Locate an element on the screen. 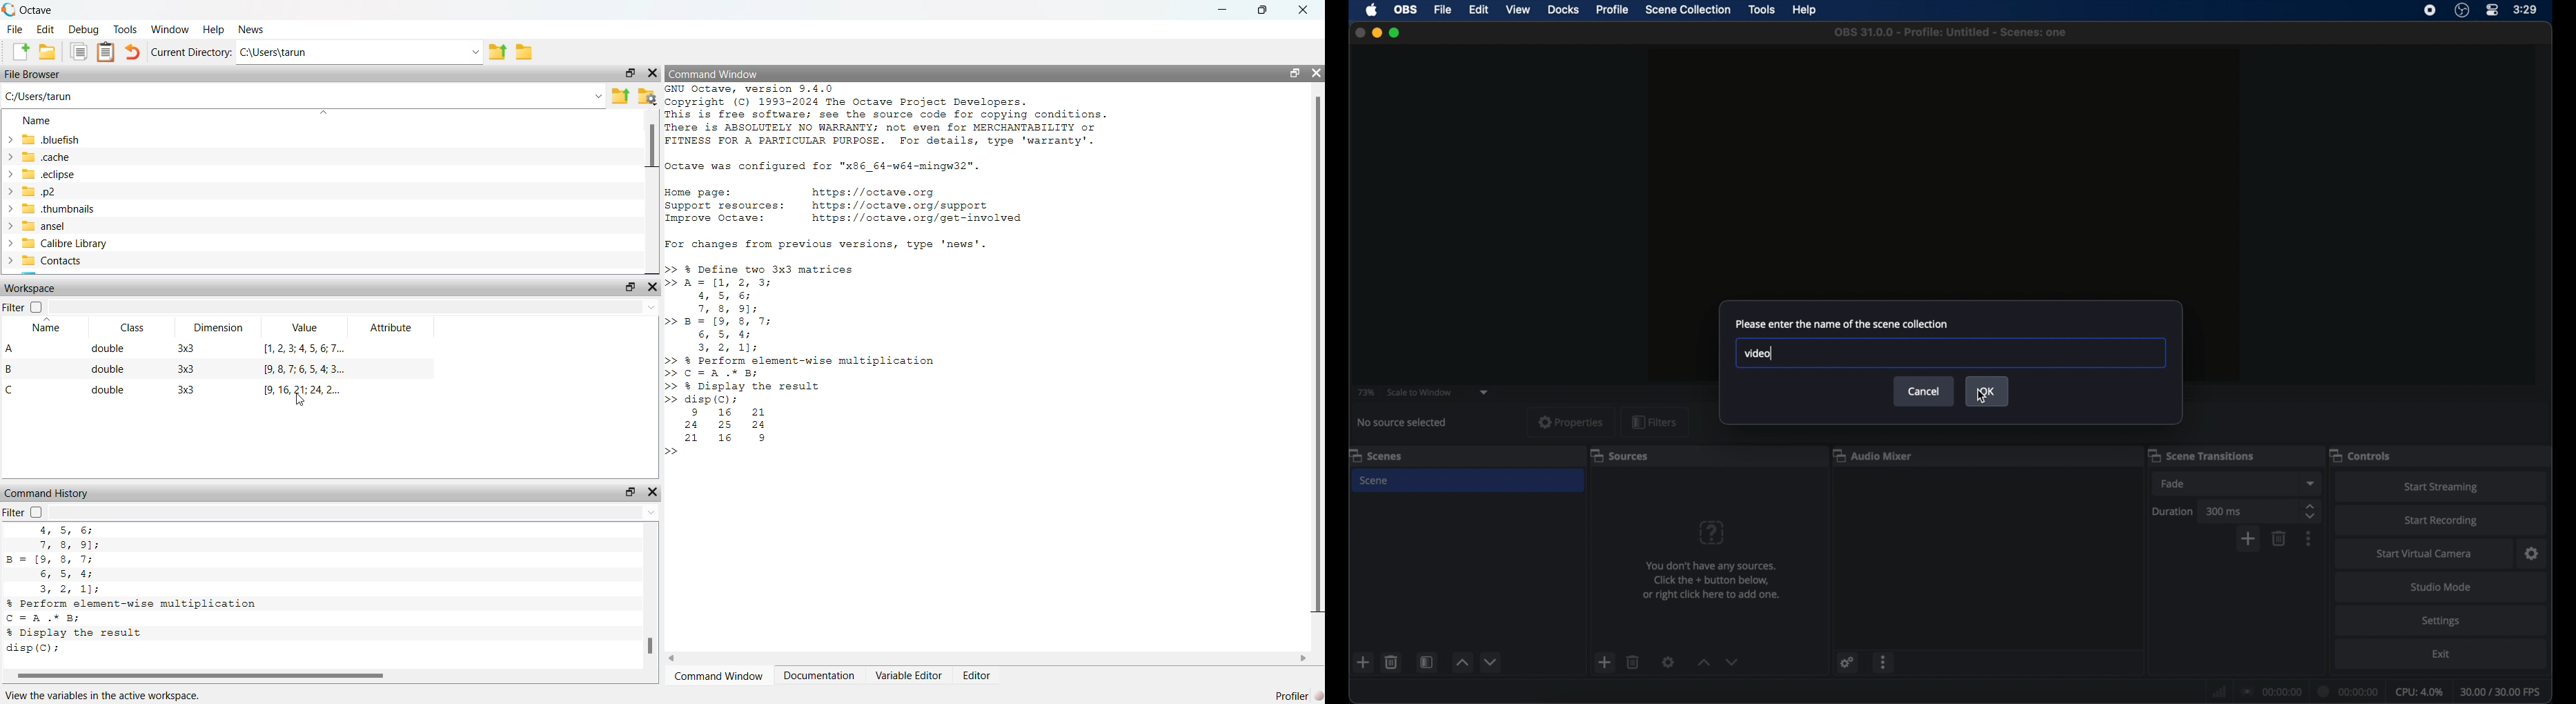  Octave was configured for "x86_64-w64-mingw32".

Home page: https://octave.org

Support resources:  https://octave.org/support
Improve Octave: https://octave.org/get-involved
For changes from previous versions, type 'news'. is located at coordinates (847, 205).